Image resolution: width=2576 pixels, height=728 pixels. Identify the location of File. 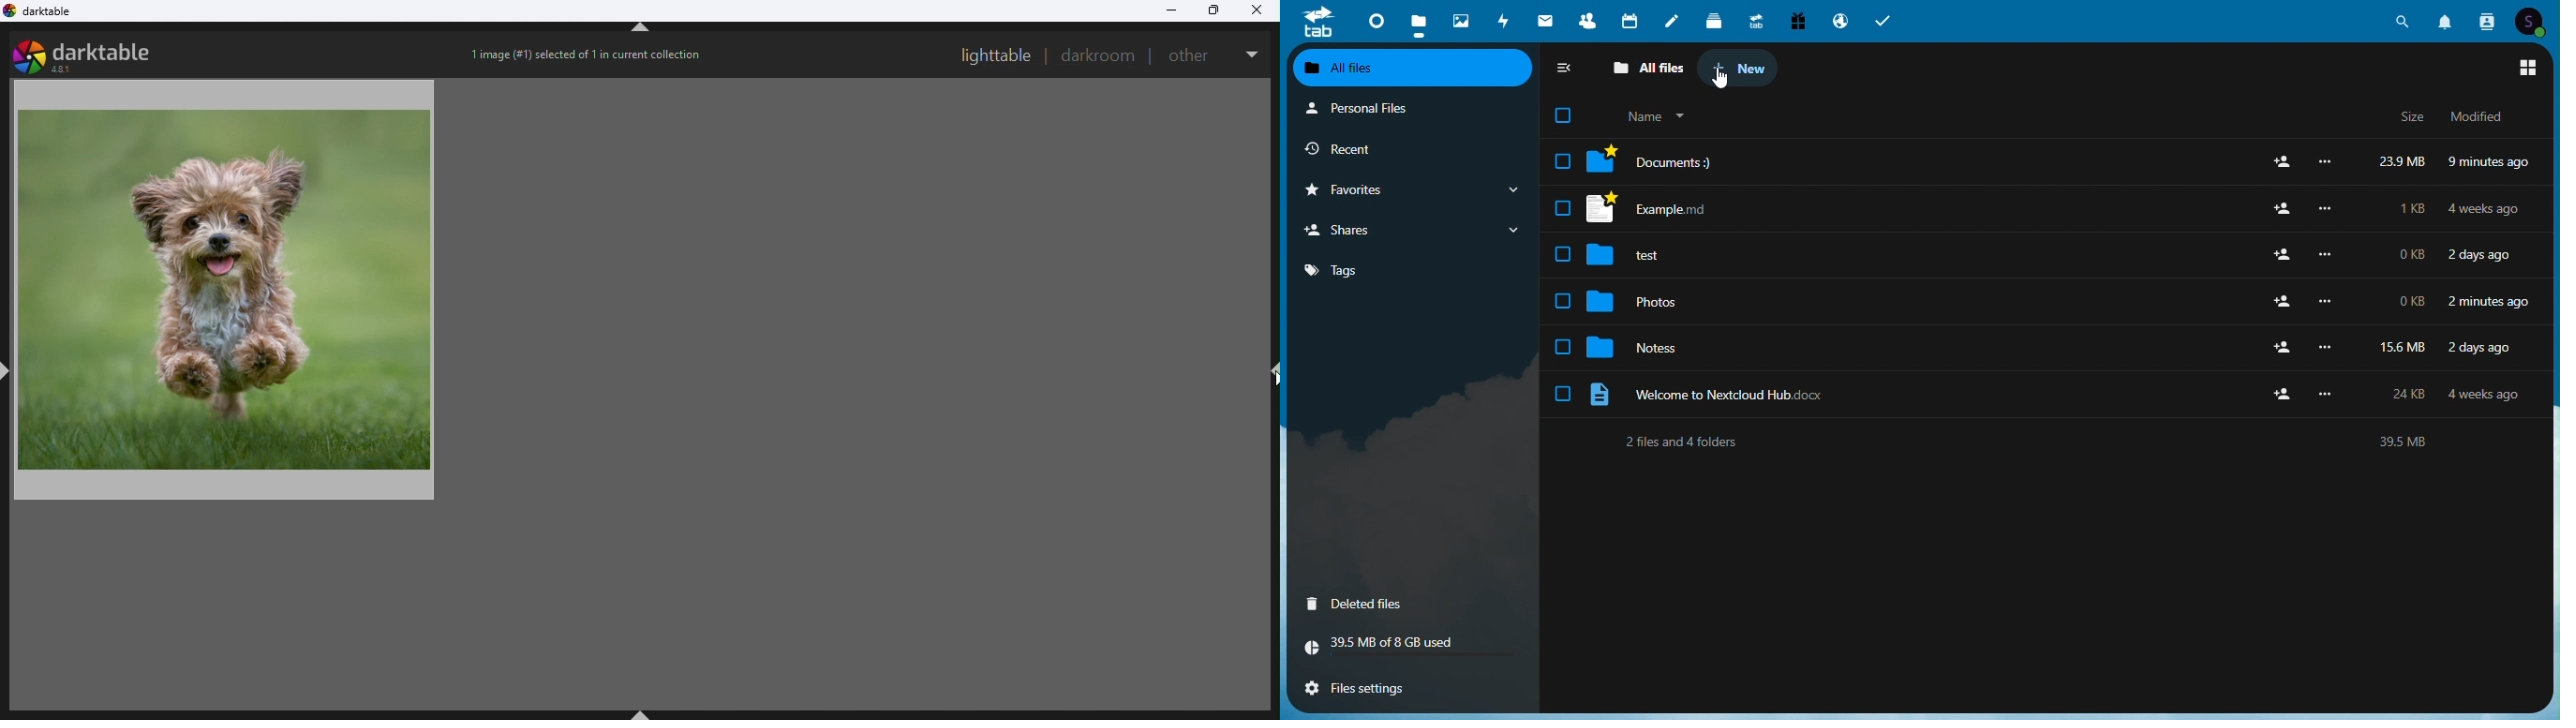
(2065, 161).